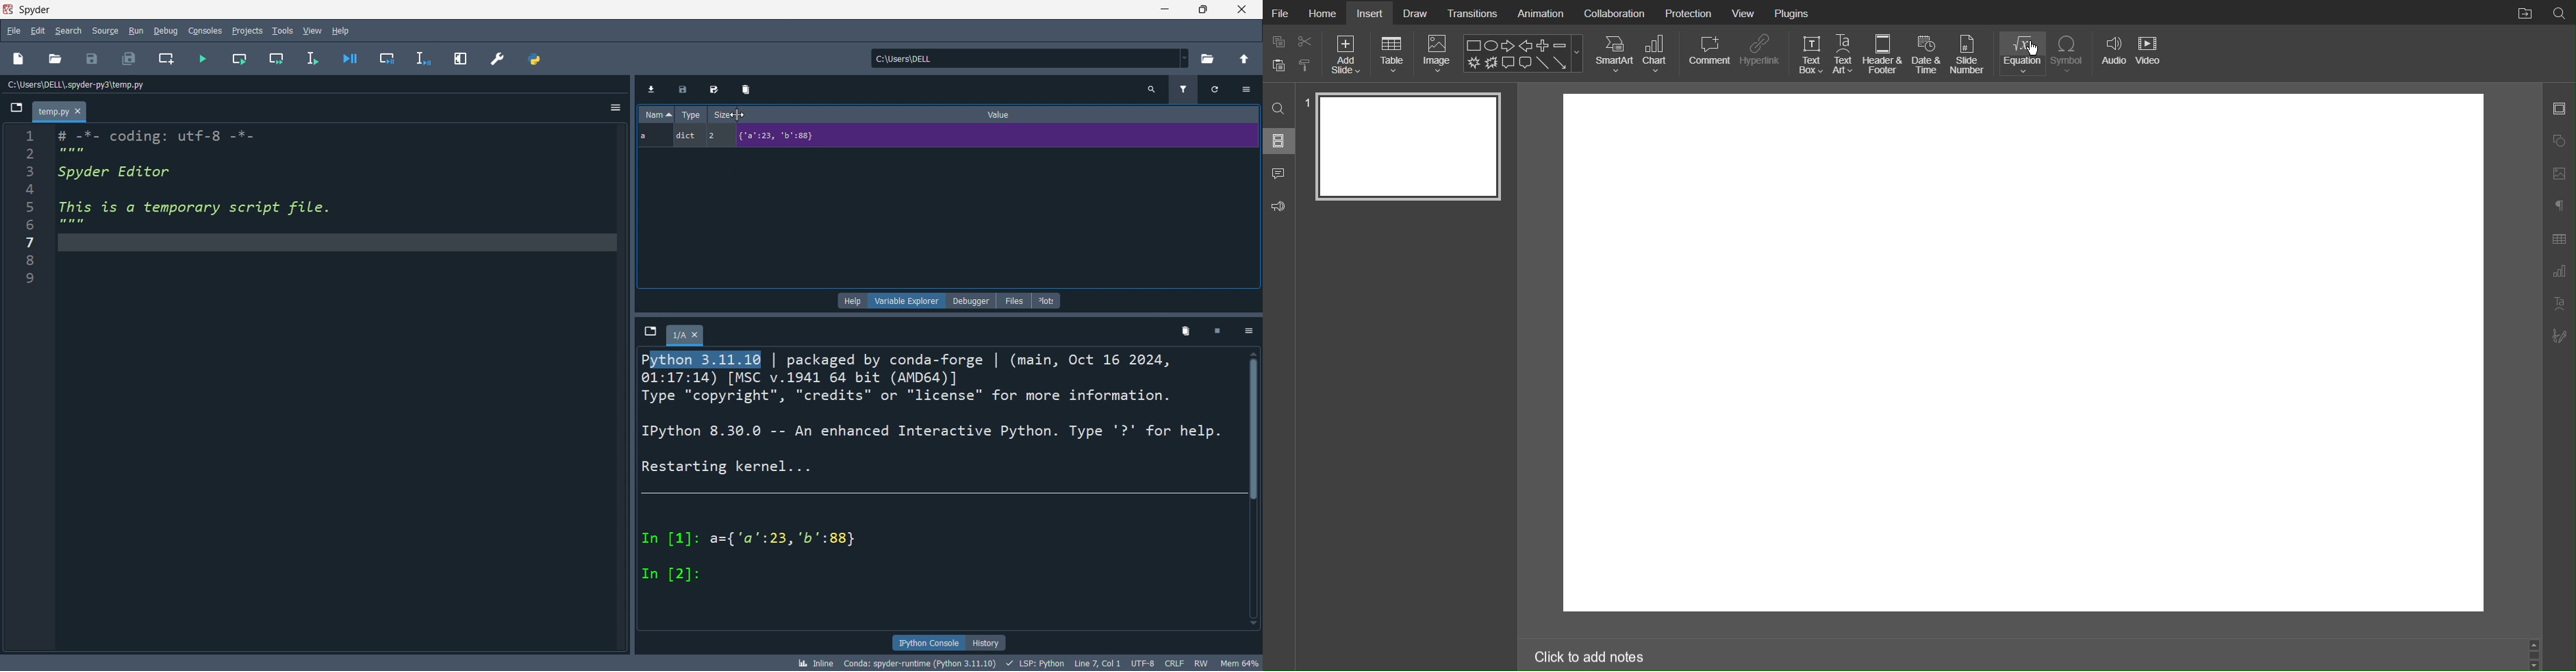 The image size is (2576, 672). I want to click on Protection, so click(1687, 12).